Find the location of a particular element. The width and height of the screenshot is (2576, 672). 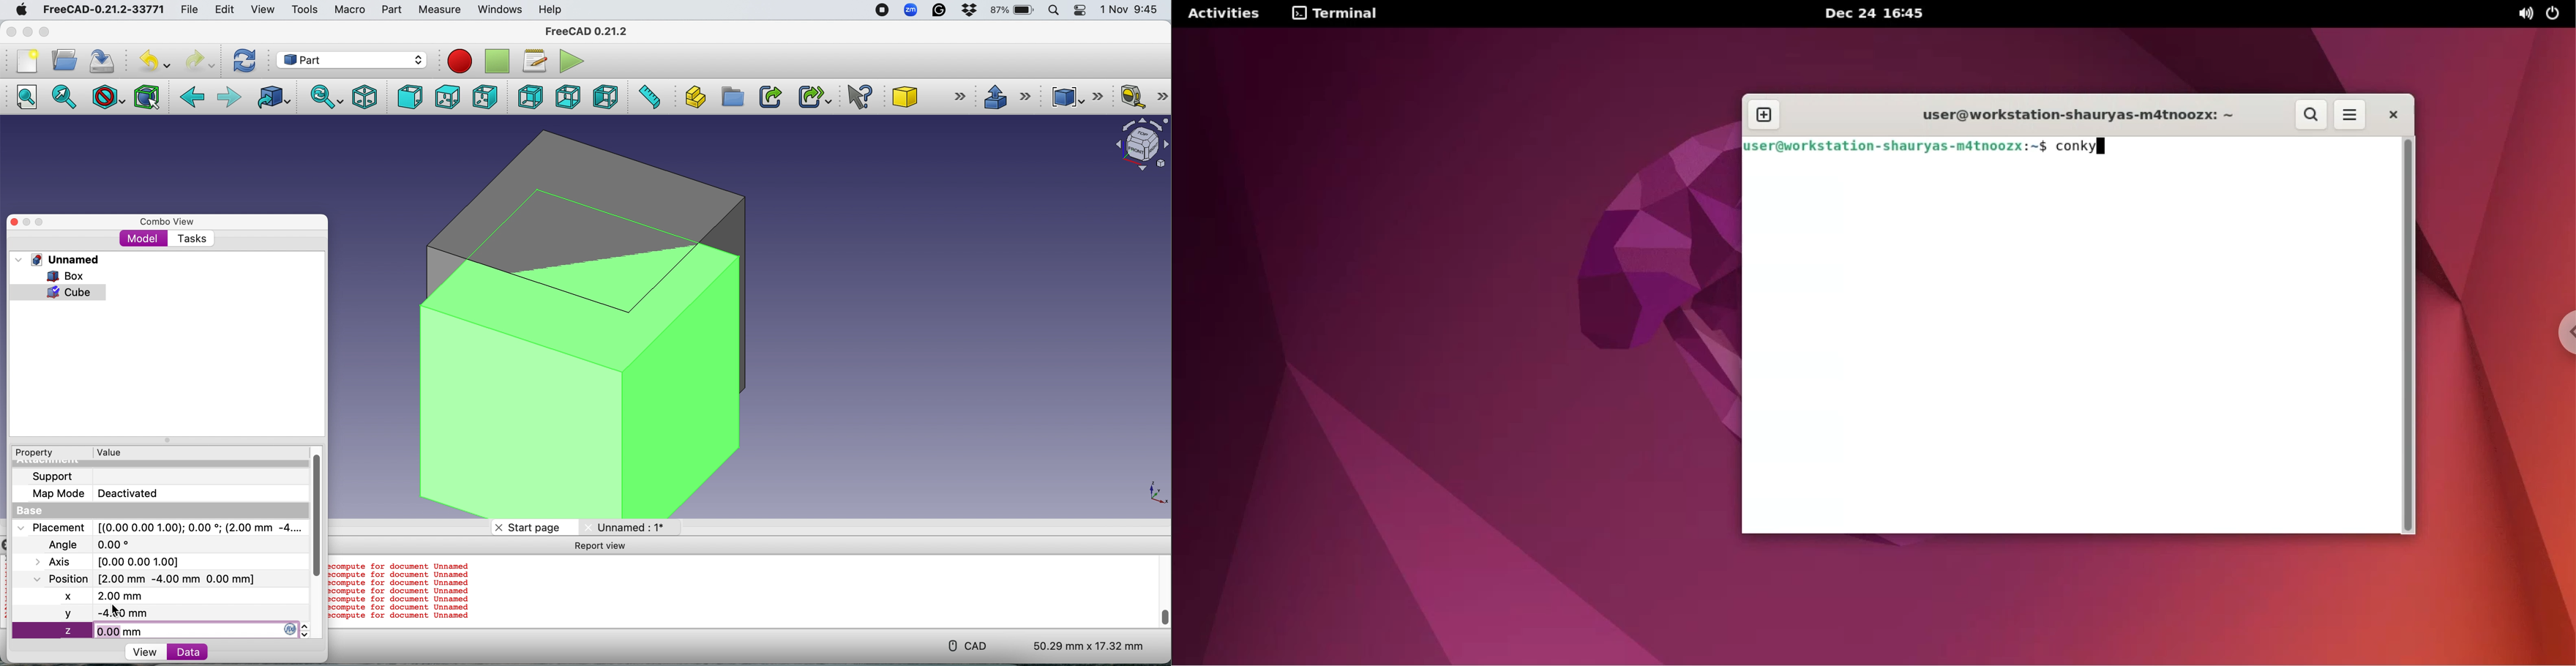

Spotlight search is located at coordinates (1056, 10).